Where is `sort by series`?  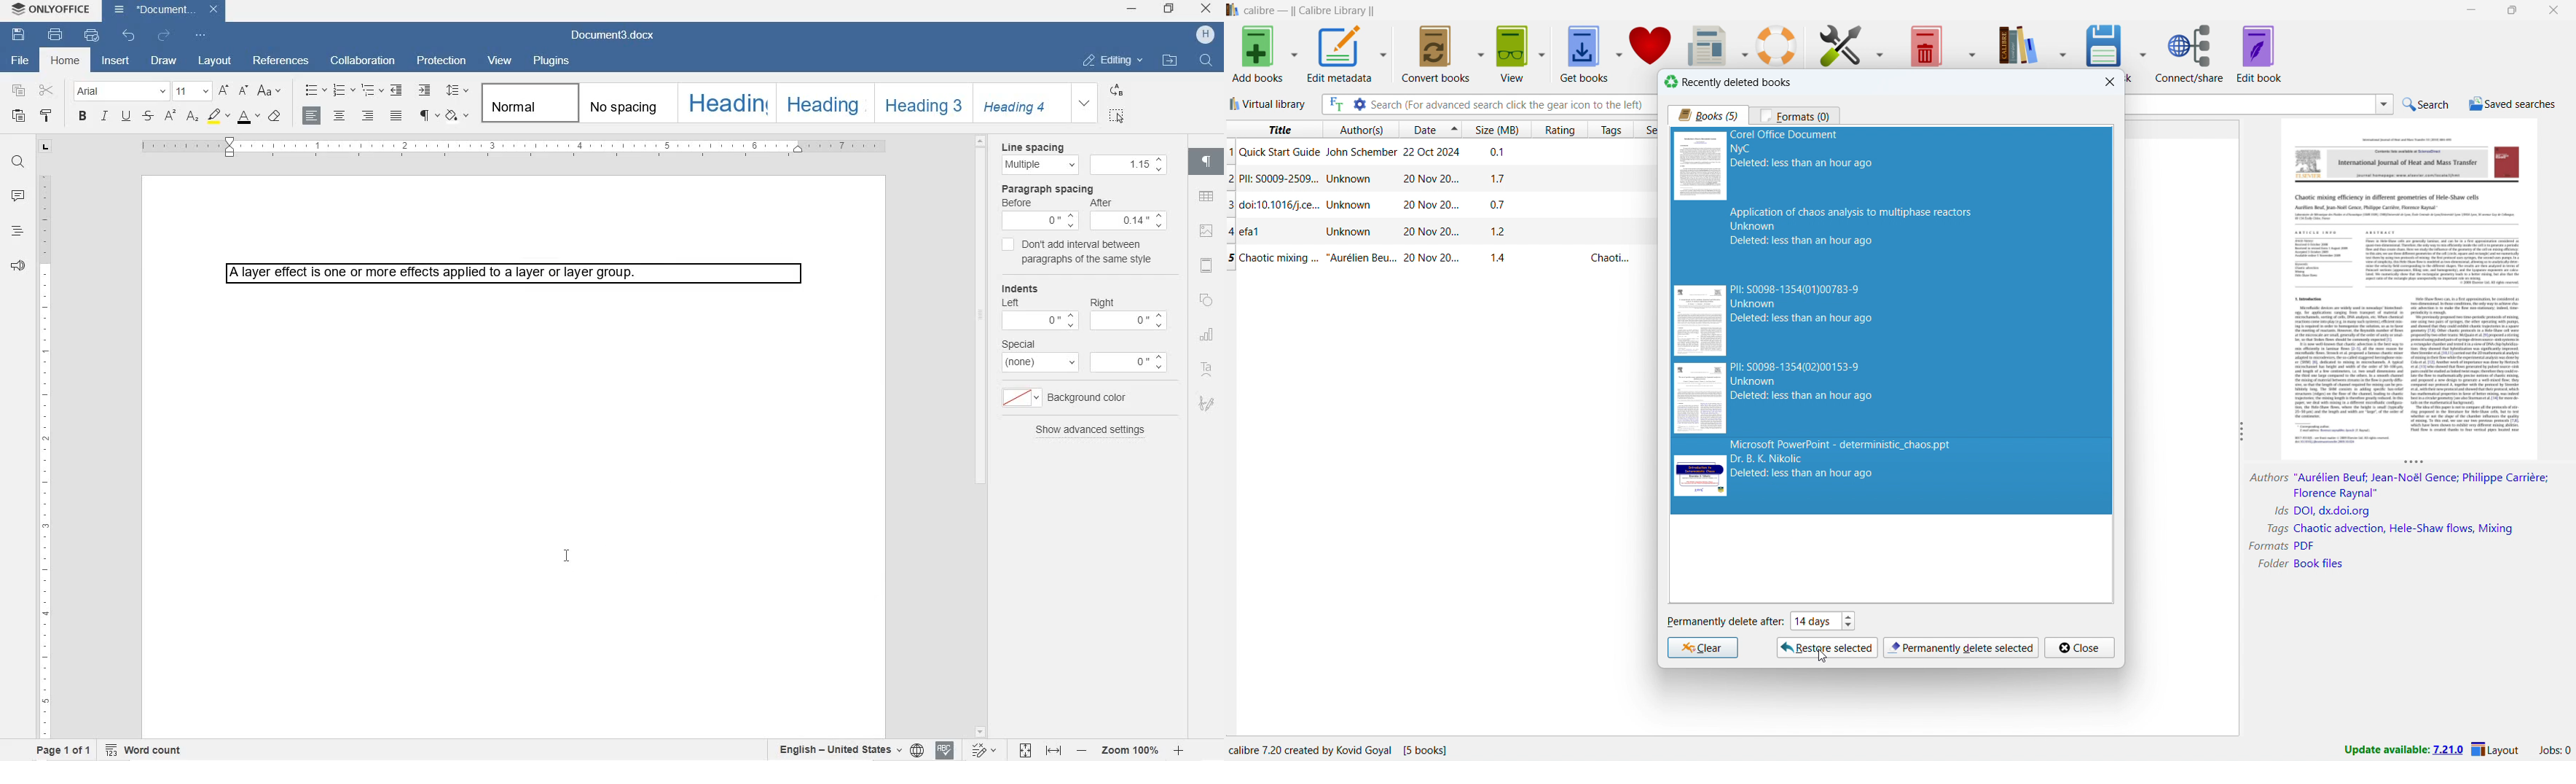
sort by series is located at coordinates (1646, 130).